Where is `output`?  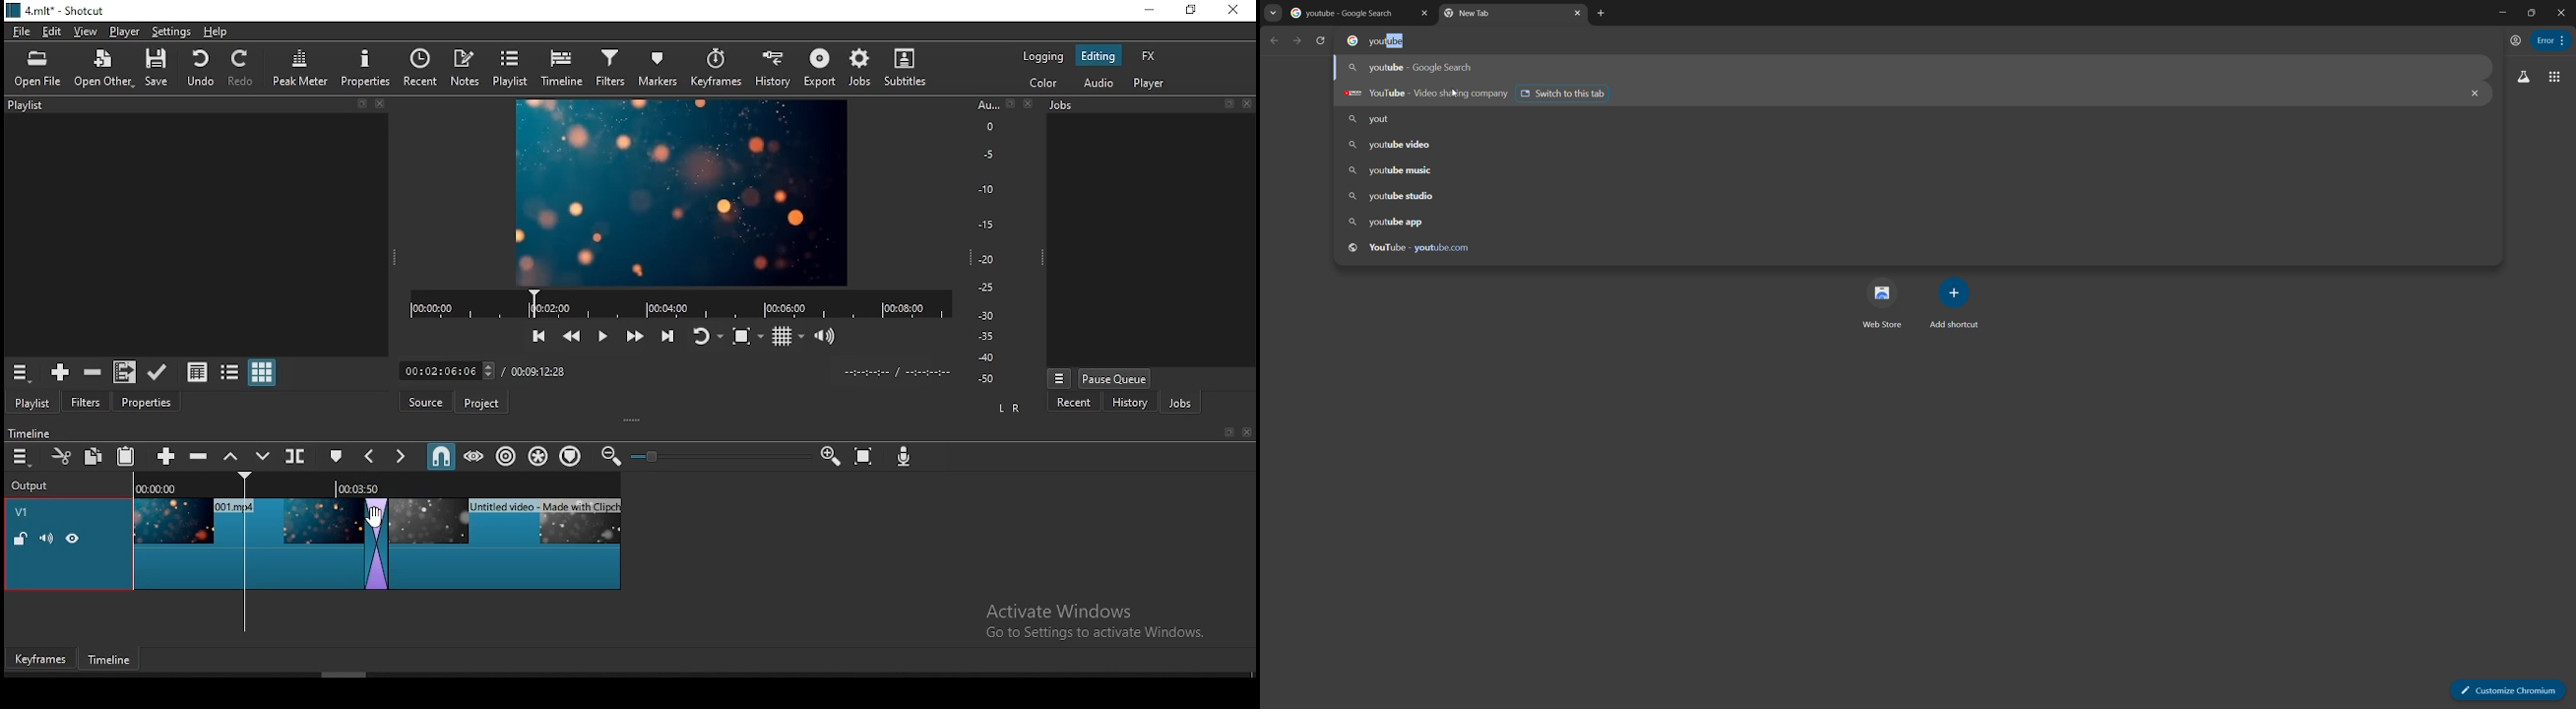
output is located at coordinates (32, 486).